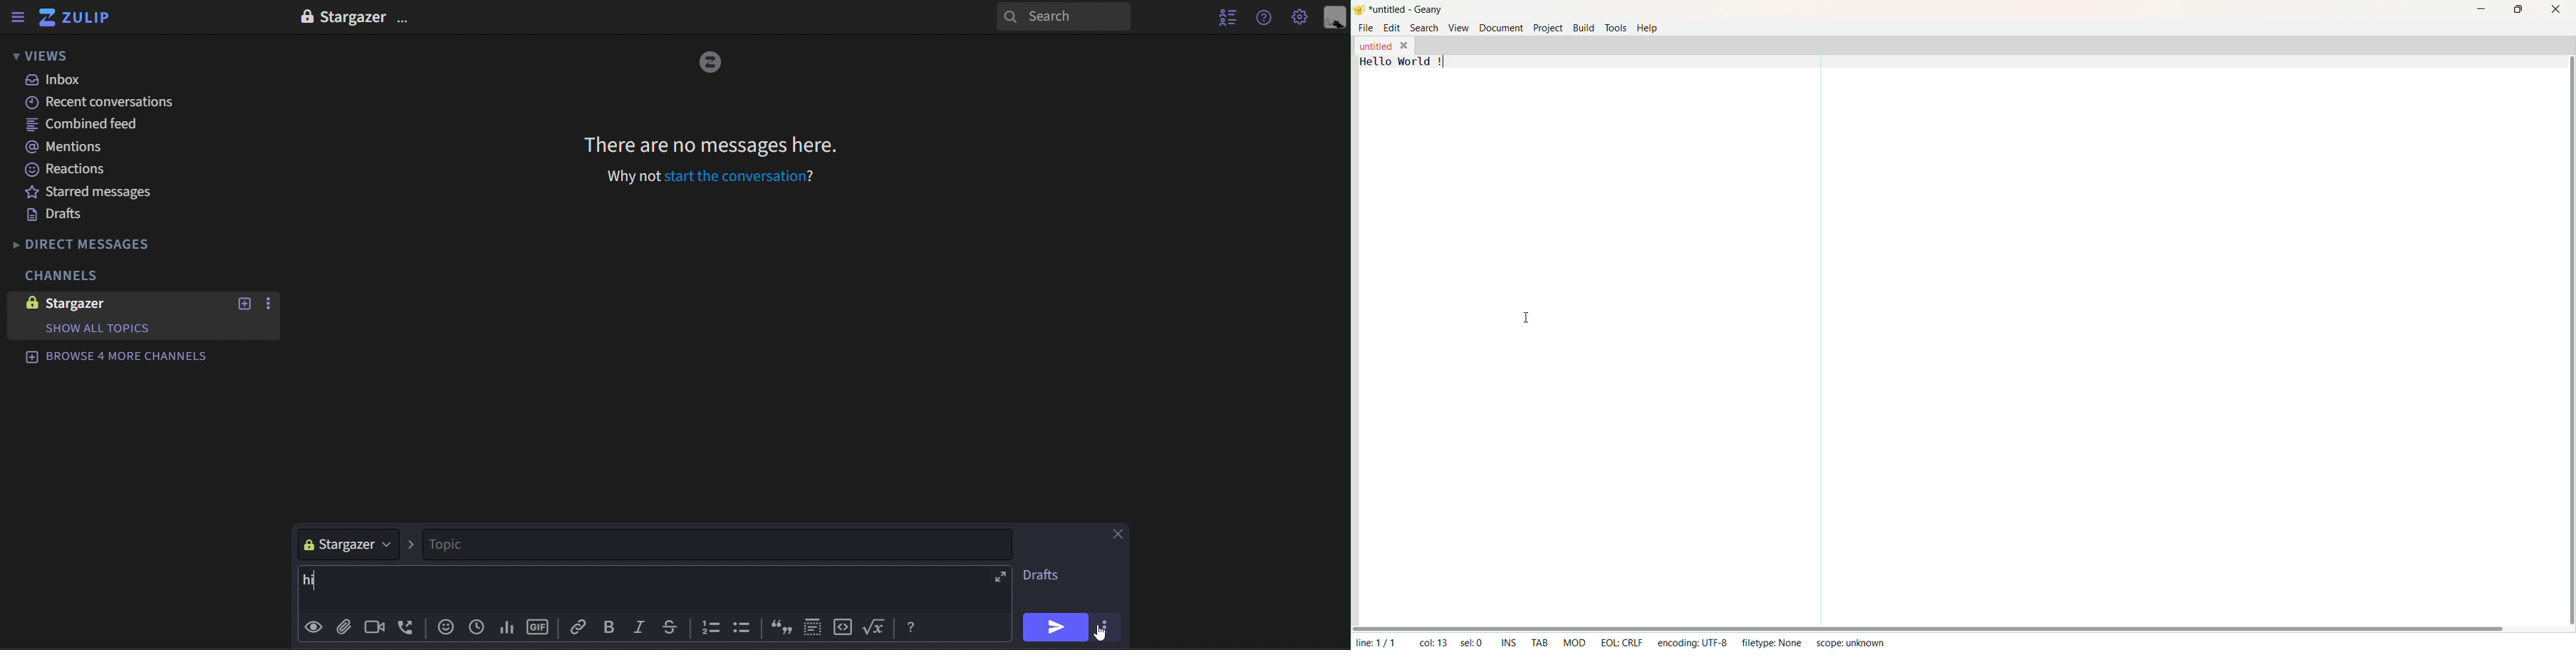 This screenshot has width=2576, height=672. What do you see at coordinates (1117, 534) in the screenshot?
I see `close` at bounding box center [1117, 534].